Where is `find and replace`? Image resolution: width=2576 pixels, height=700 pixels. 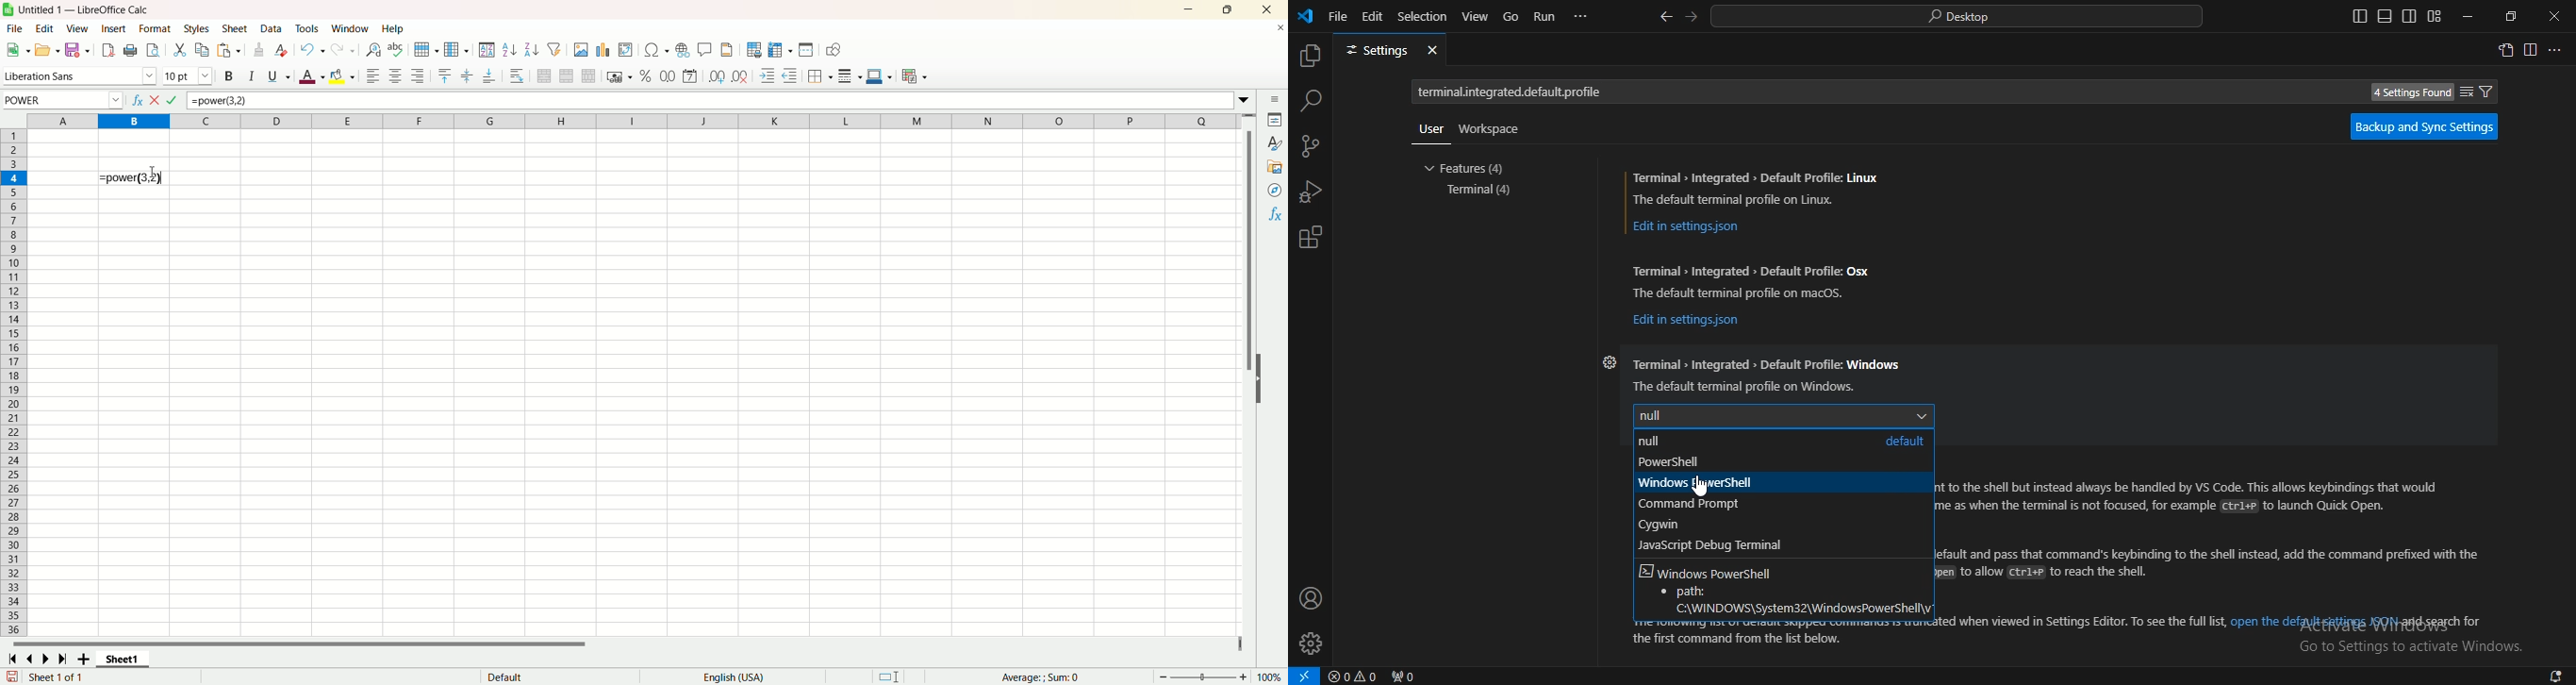
find and replace is located at coordinates (372, 50).